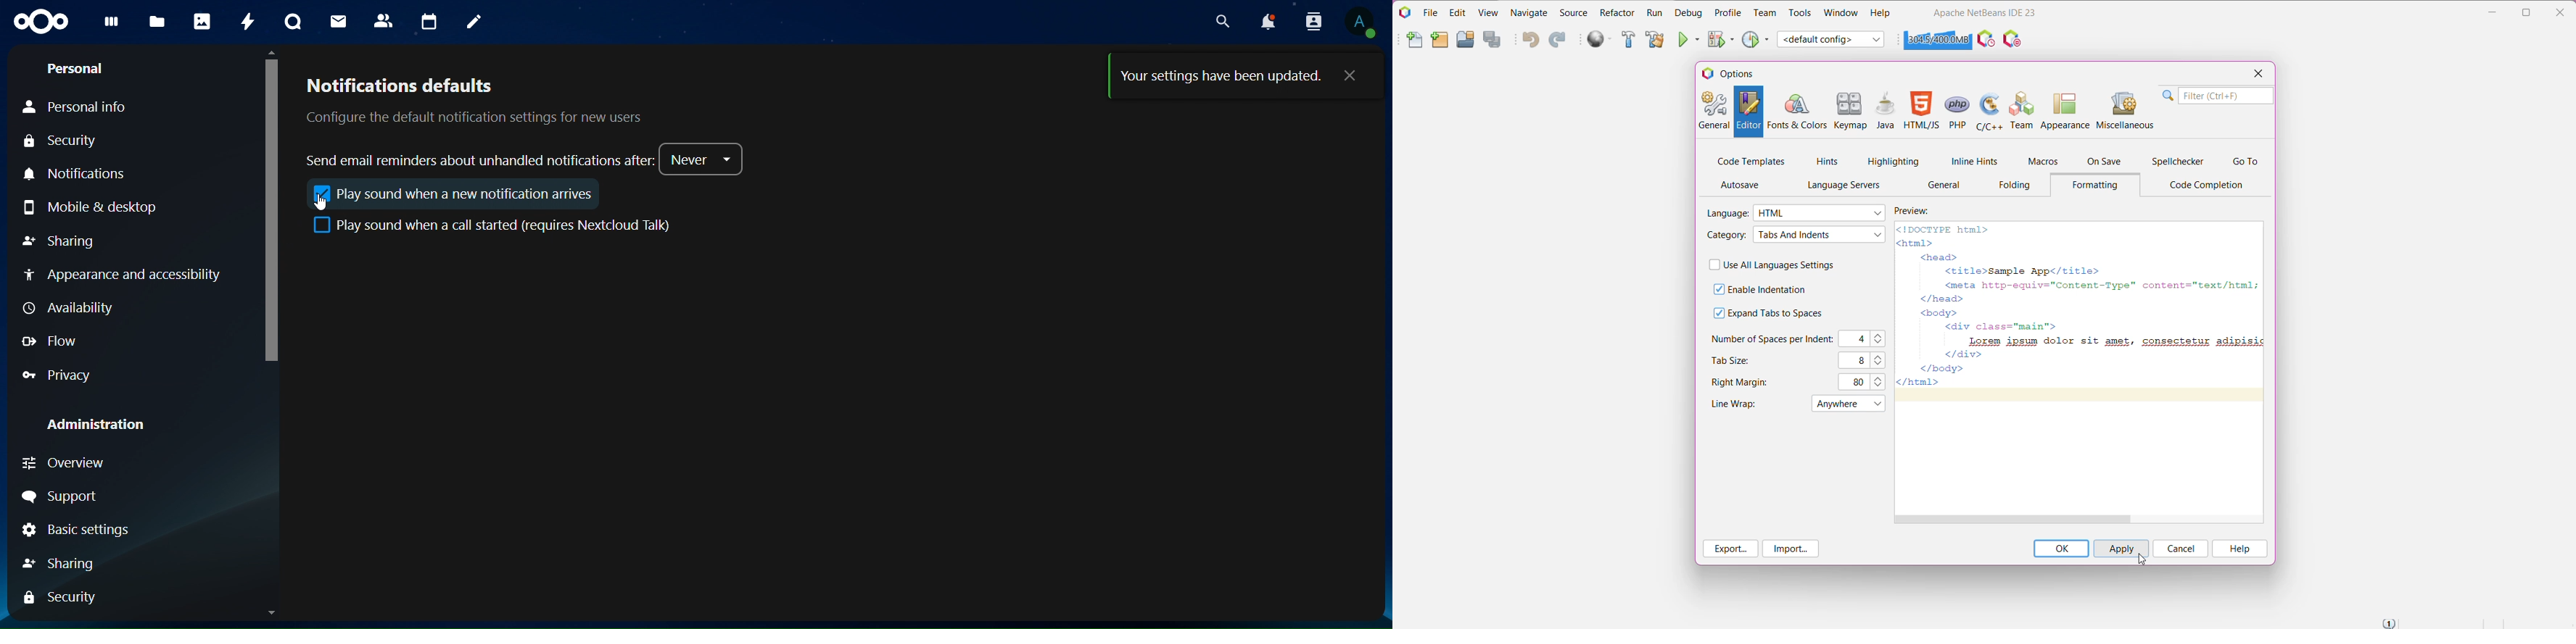 Image resolution: width=2576 pixels, height=644 pixels. I want to click on Enable Indentation, so click(1768, 290).